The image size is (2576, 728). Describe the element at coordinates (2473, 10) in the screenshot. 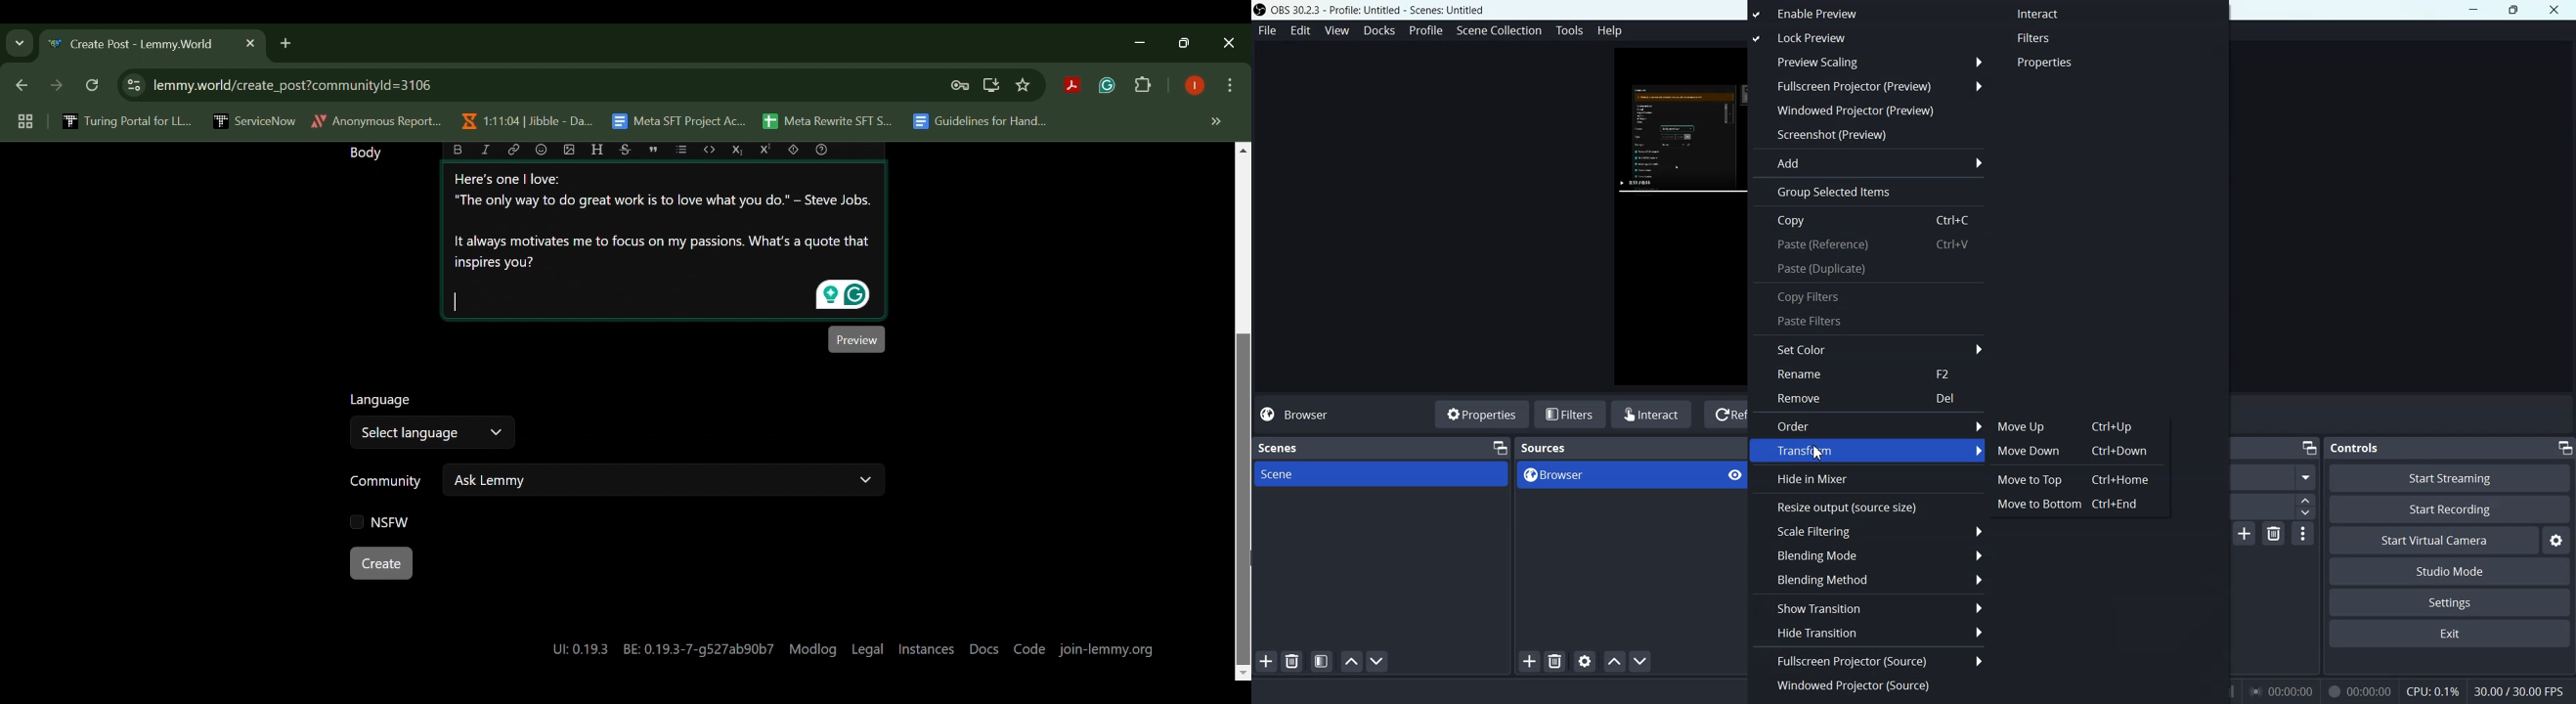

I see `Minimize` at that location.